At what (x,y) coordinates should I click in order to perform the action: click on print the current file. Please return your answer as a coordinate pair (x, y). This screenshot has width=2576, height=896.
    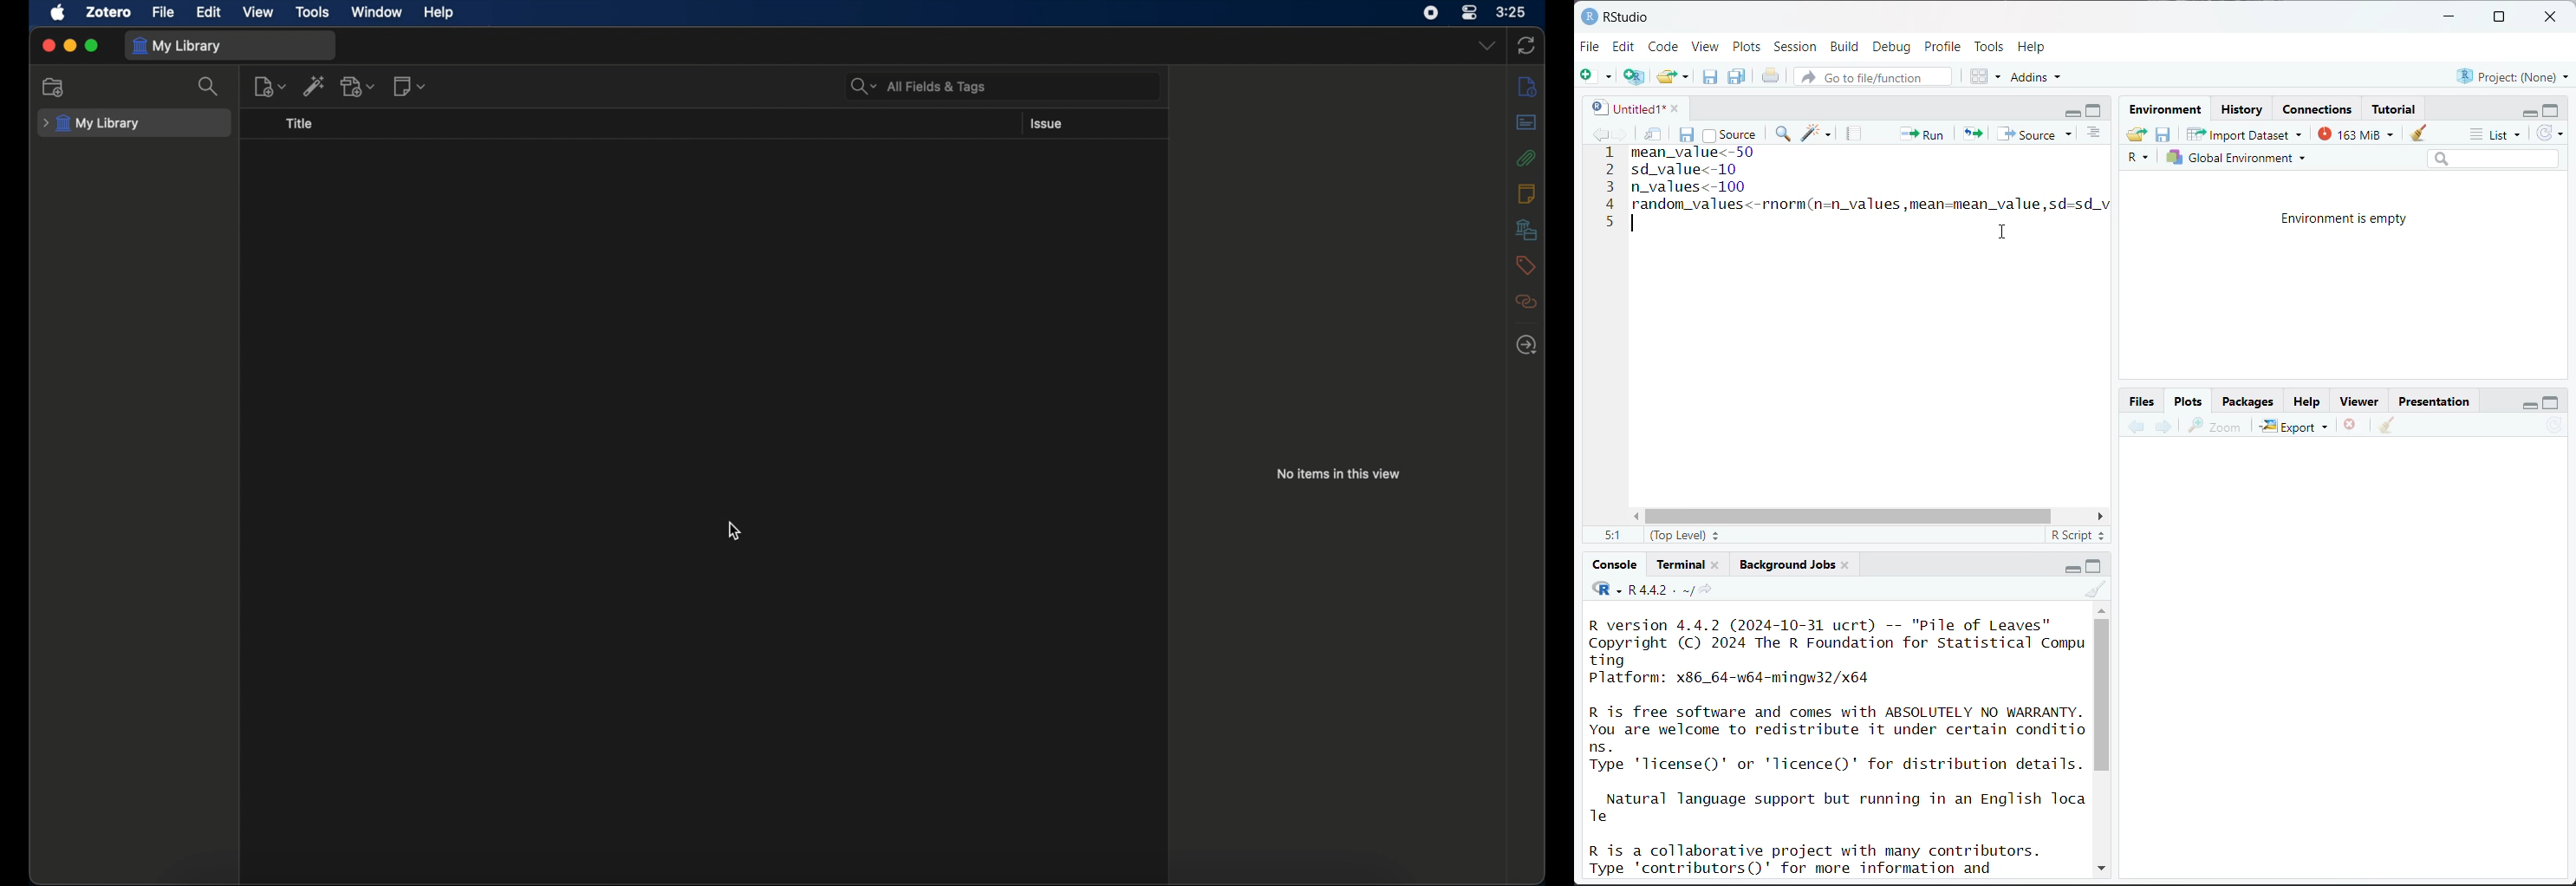
    Looking at the image, I should click on (1772, 76).